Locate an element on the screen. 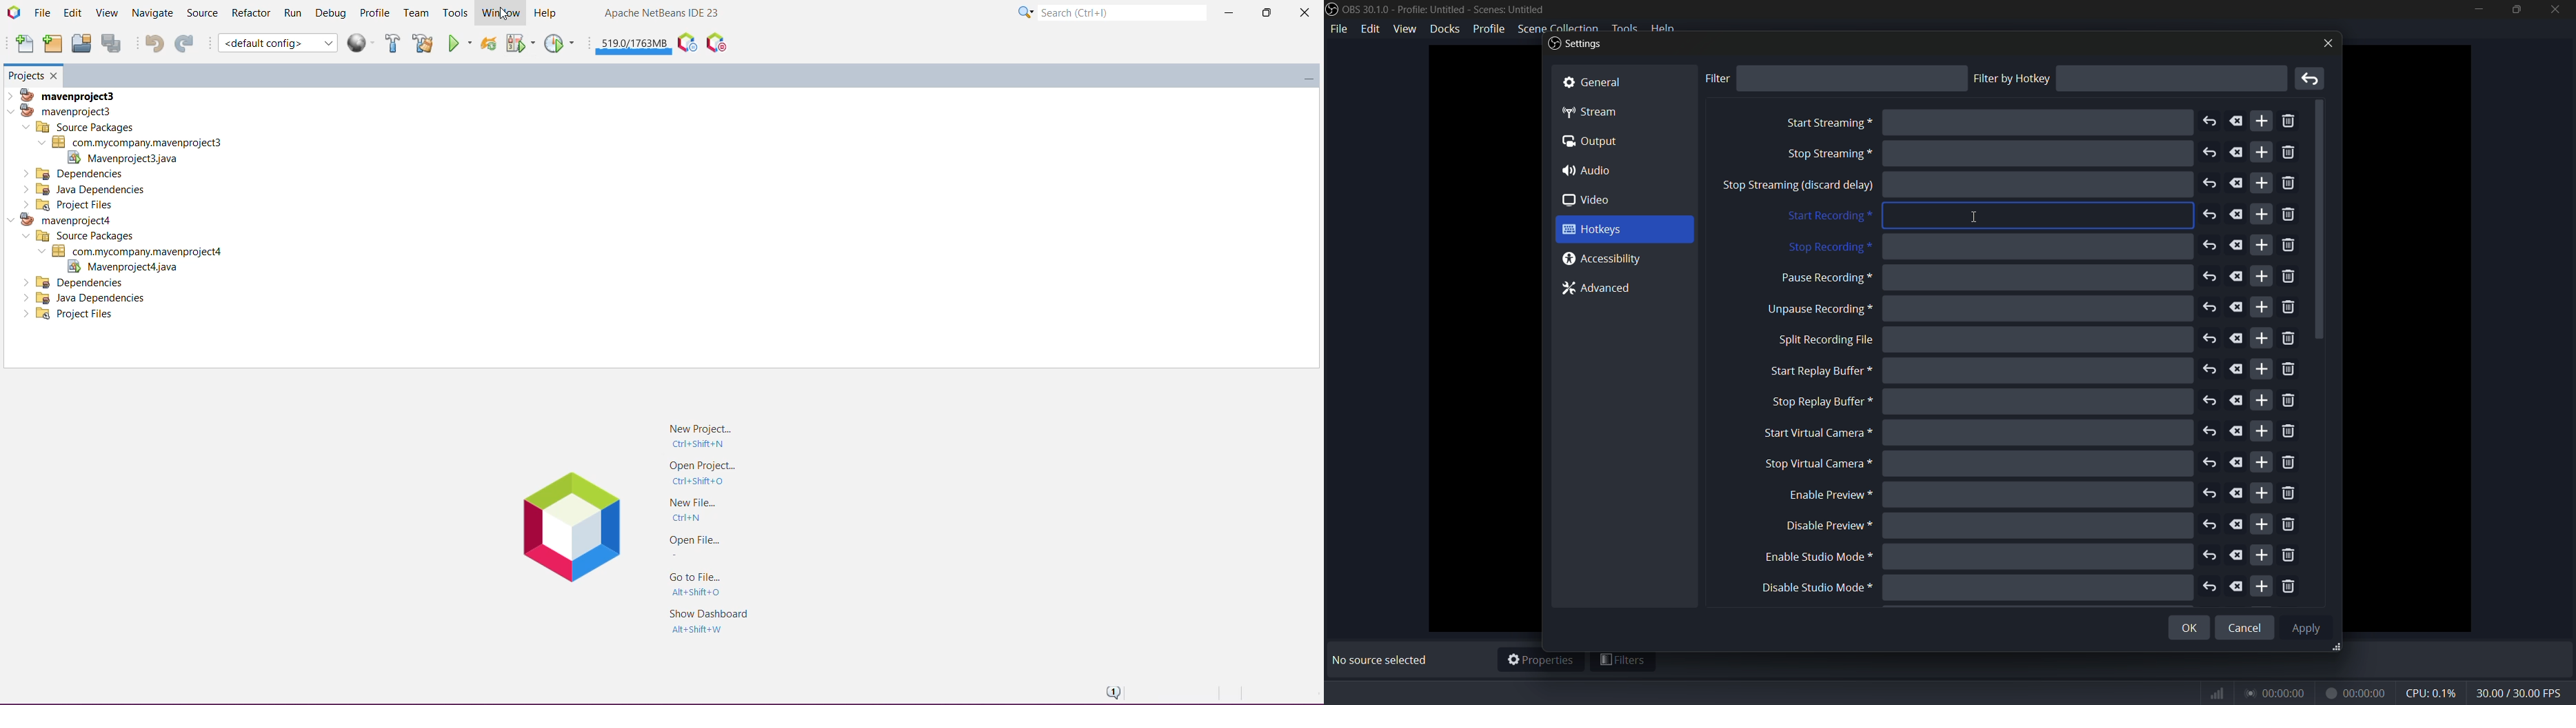 This screenshot has width=2576, height=728. undo is located at coordinates (2210, 216).